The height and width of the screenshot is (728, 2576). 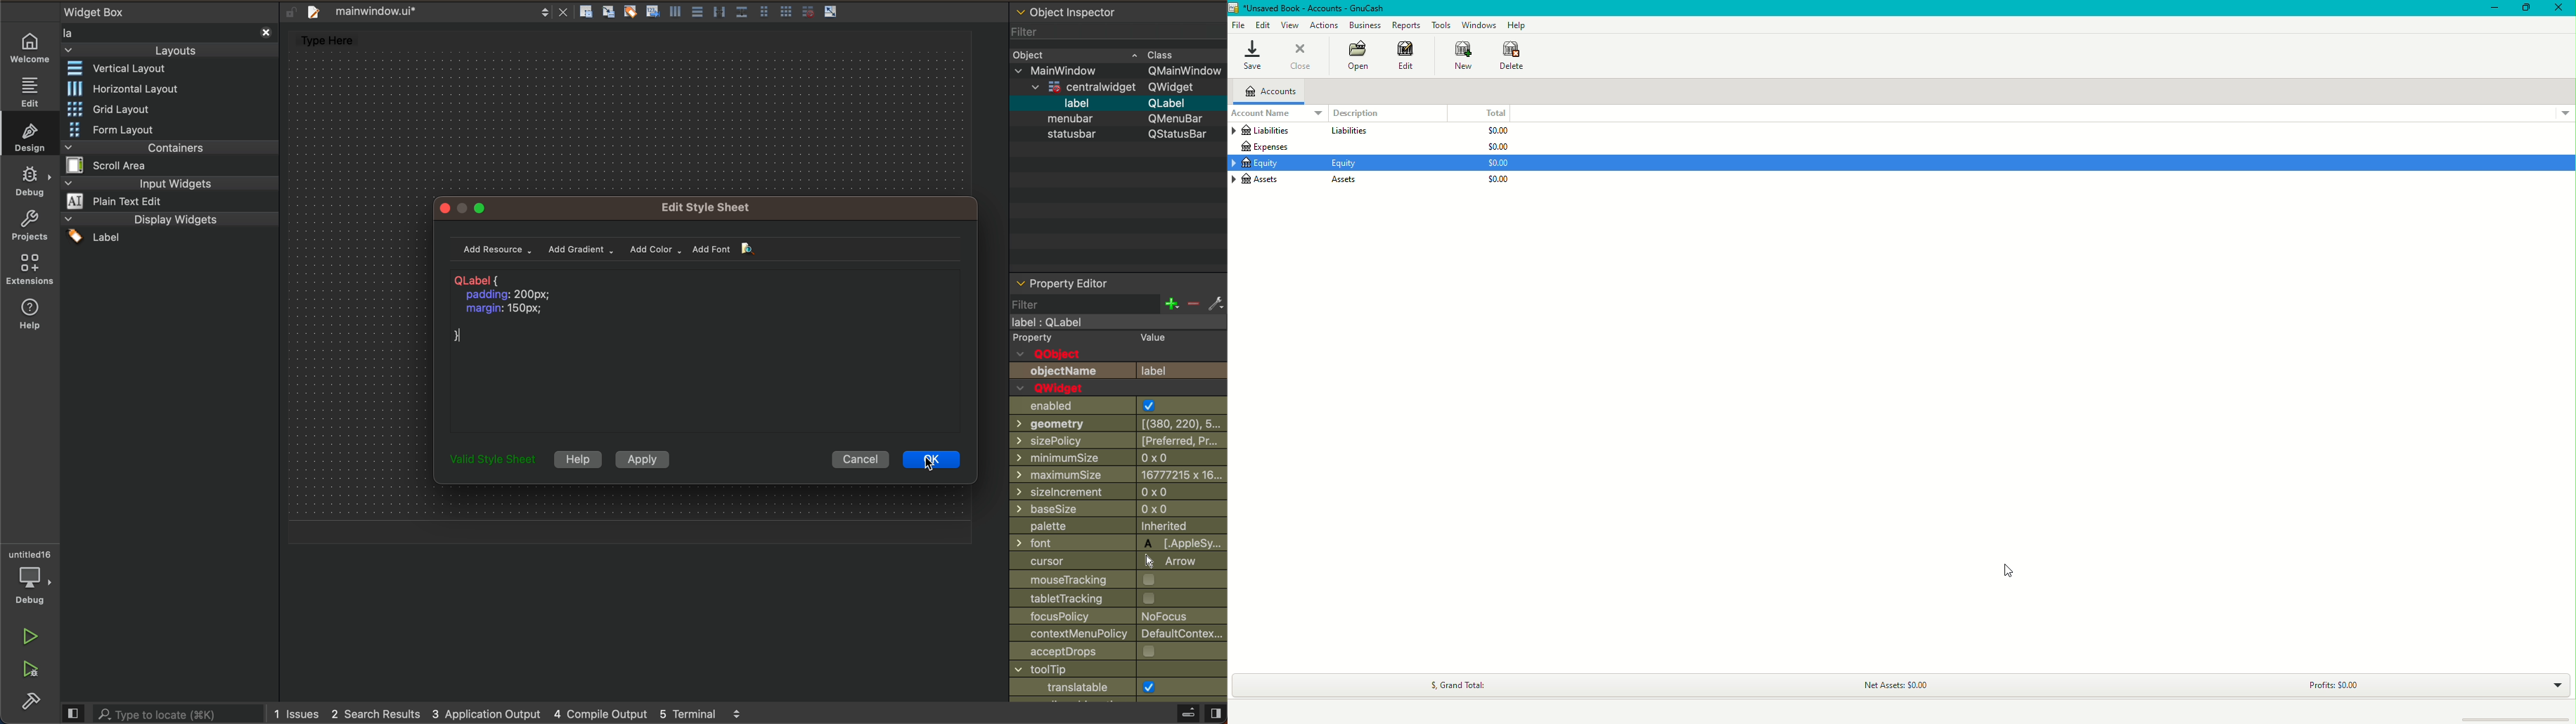 What do you see at coordinates (1118, 476) in the screenshot?
I see `maximum size` at bounding box center [1118, 476].